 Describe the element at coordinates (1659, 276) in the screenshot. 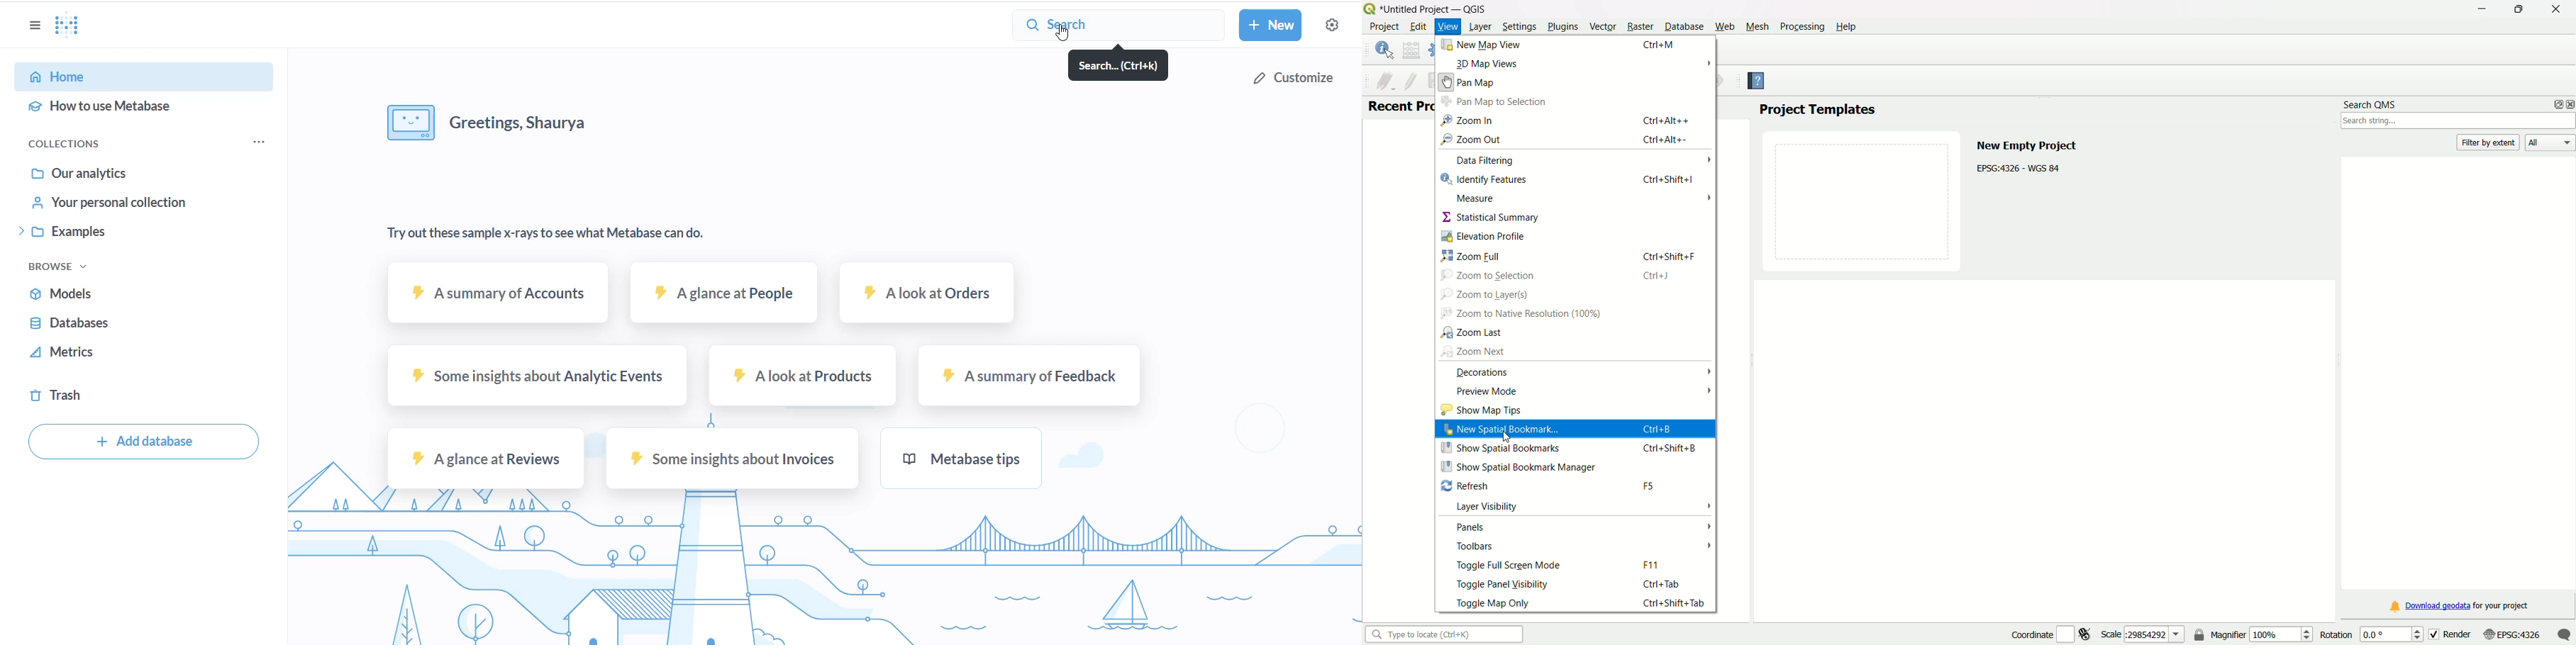

I see `ctrl+J` at that location.